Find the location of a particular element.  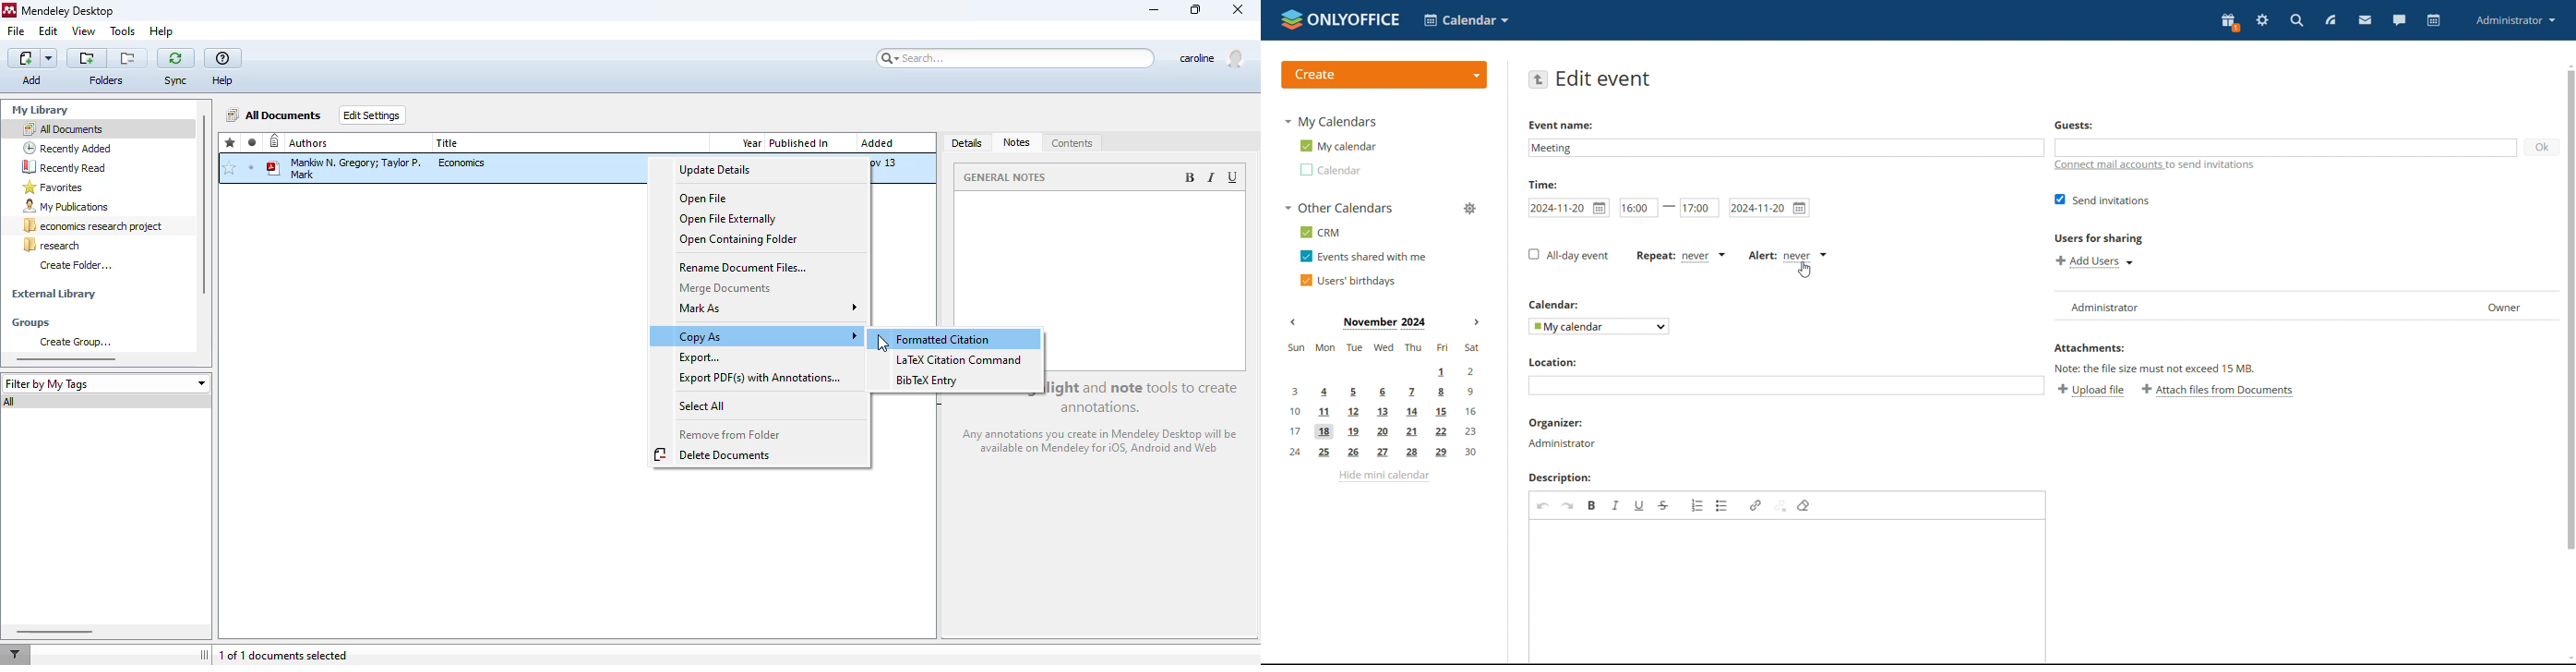

Sync is located at coordinates (176, 81).